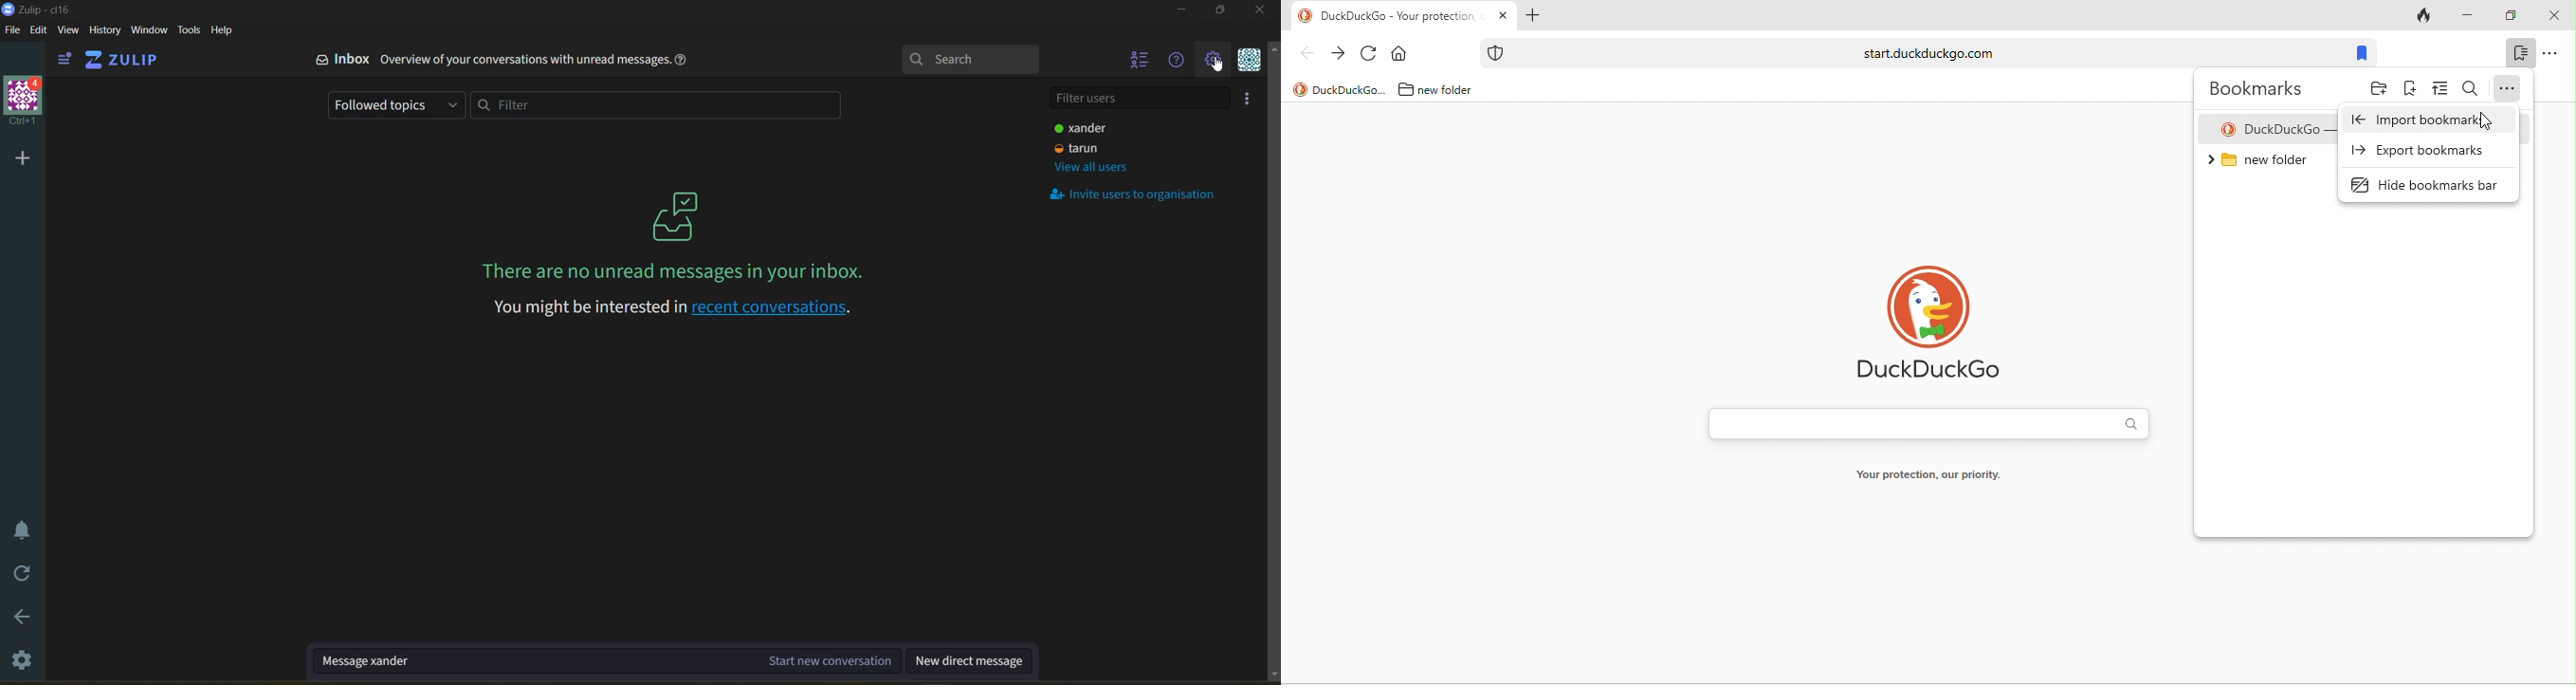  What do you see at coordinates (1224, 13) in the screenshot?
I see `Maximize` at bounding box center [1224, 13].